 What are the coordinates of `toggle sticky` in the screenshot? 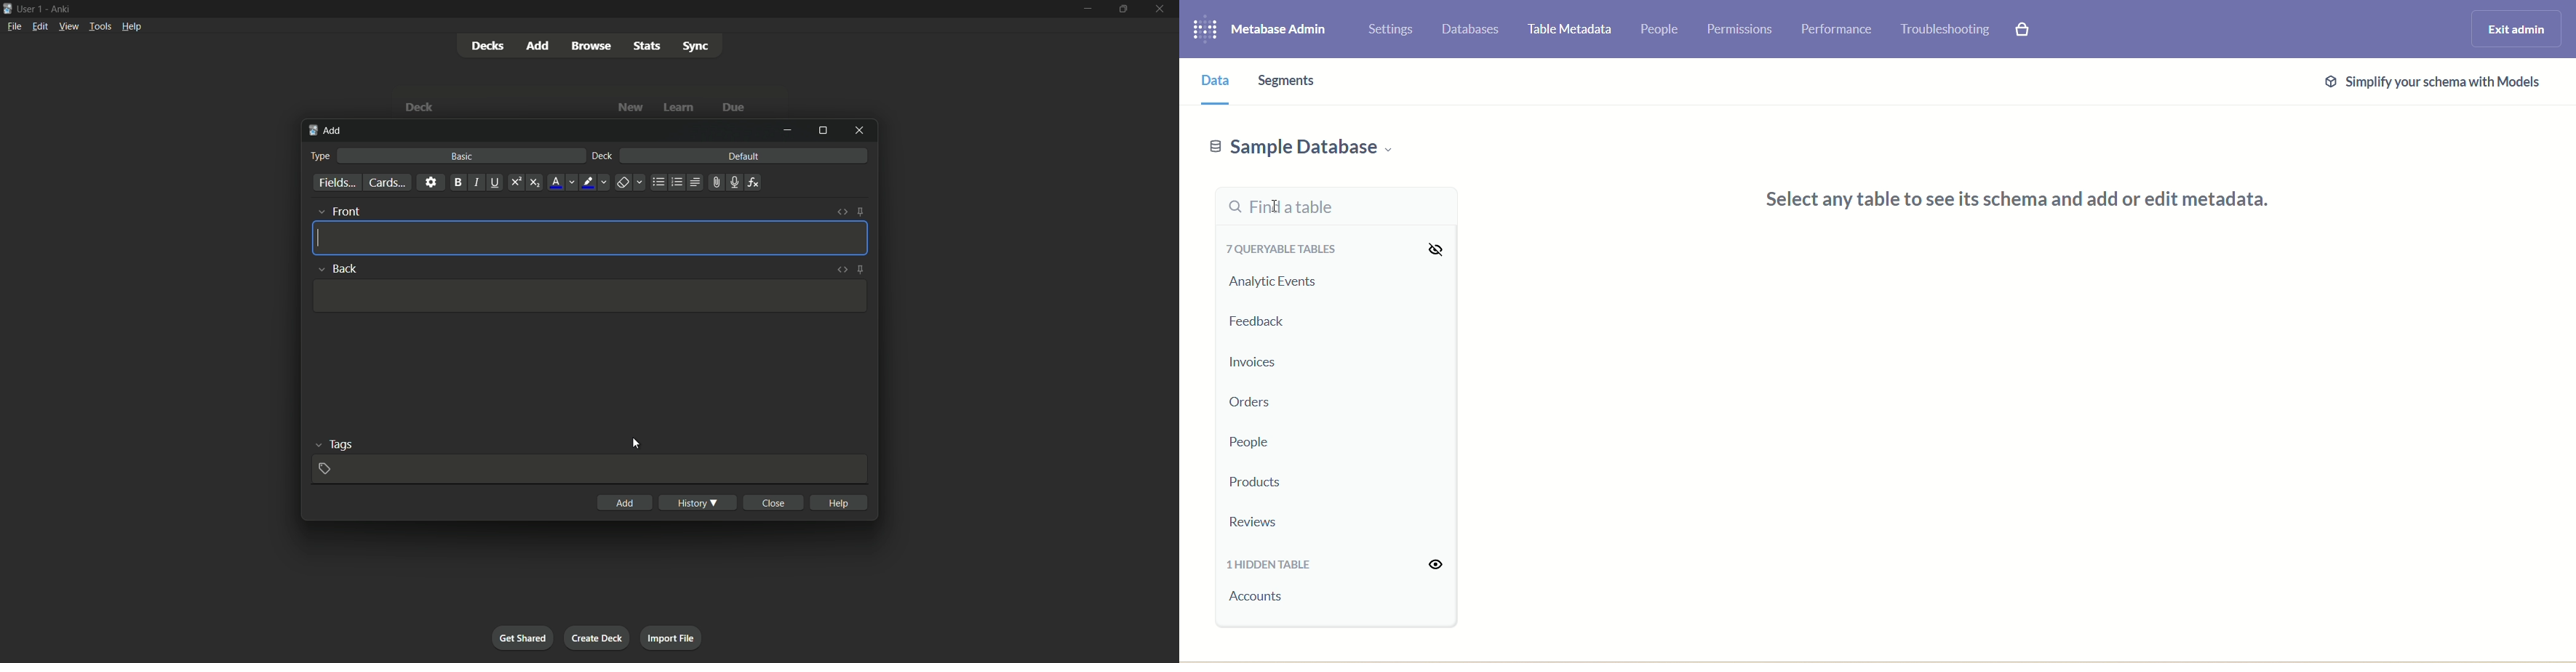 It's located at (861, 212).